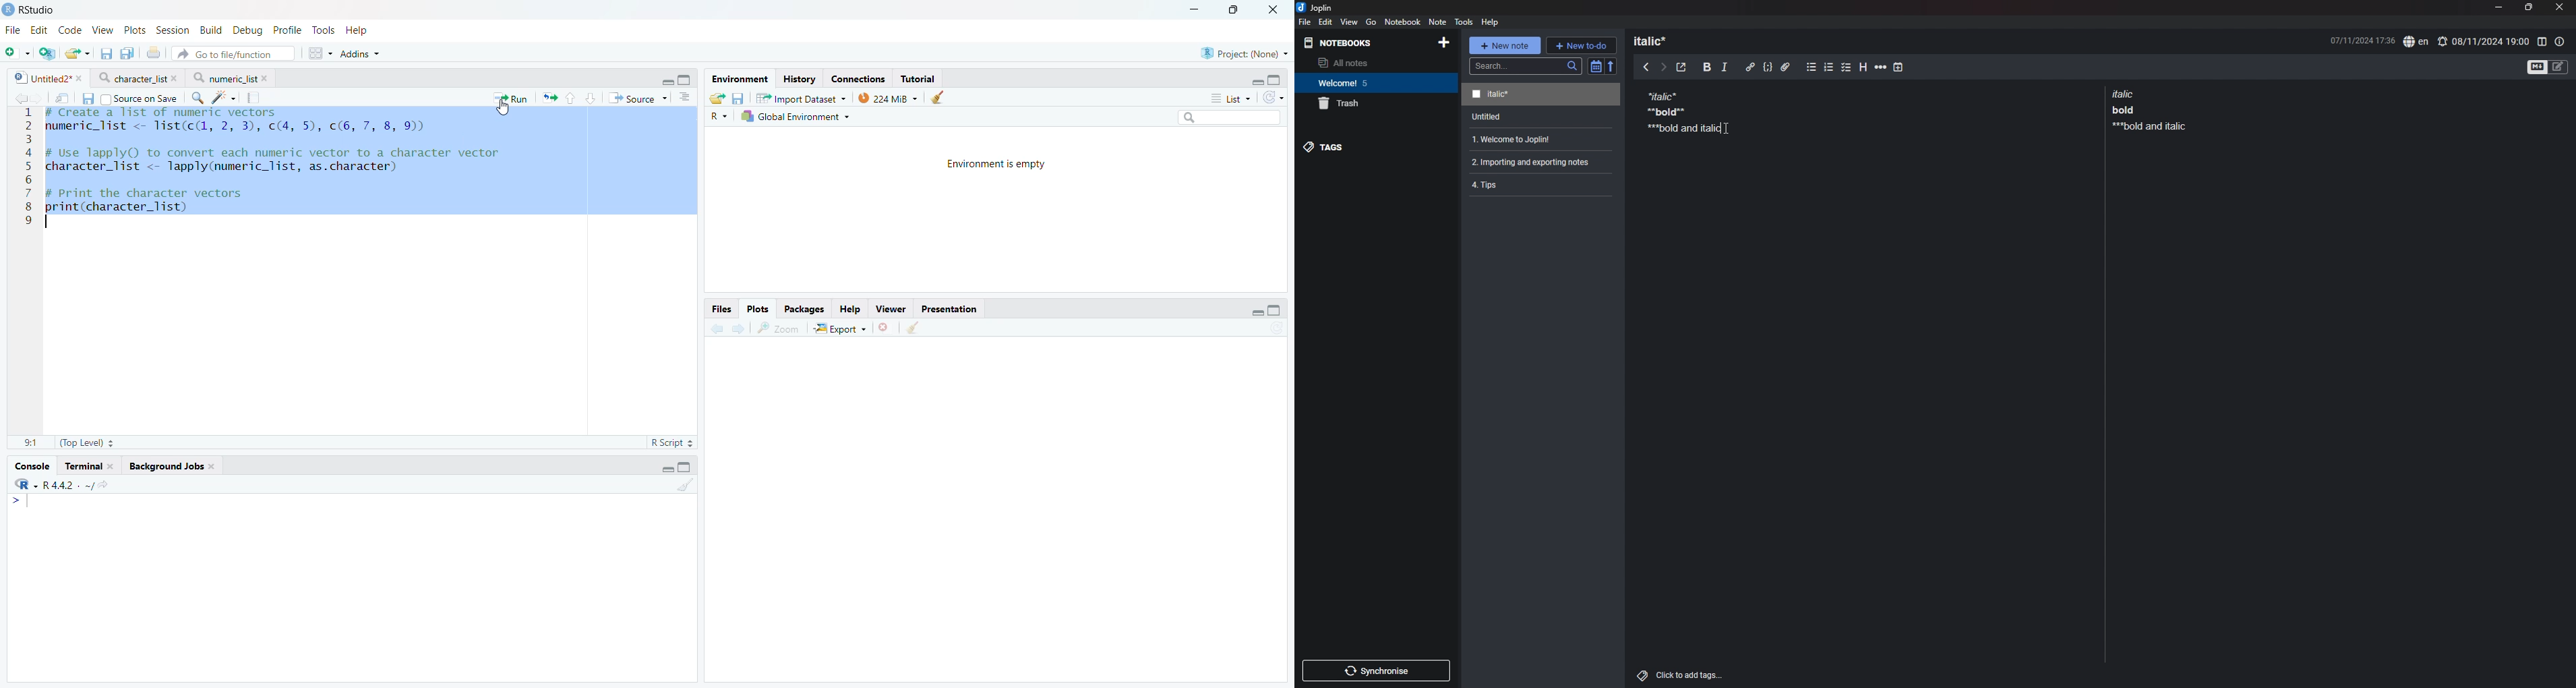 This screenshot has width=2576, height=700. I want to click on Refresh, so click(1274, 96).